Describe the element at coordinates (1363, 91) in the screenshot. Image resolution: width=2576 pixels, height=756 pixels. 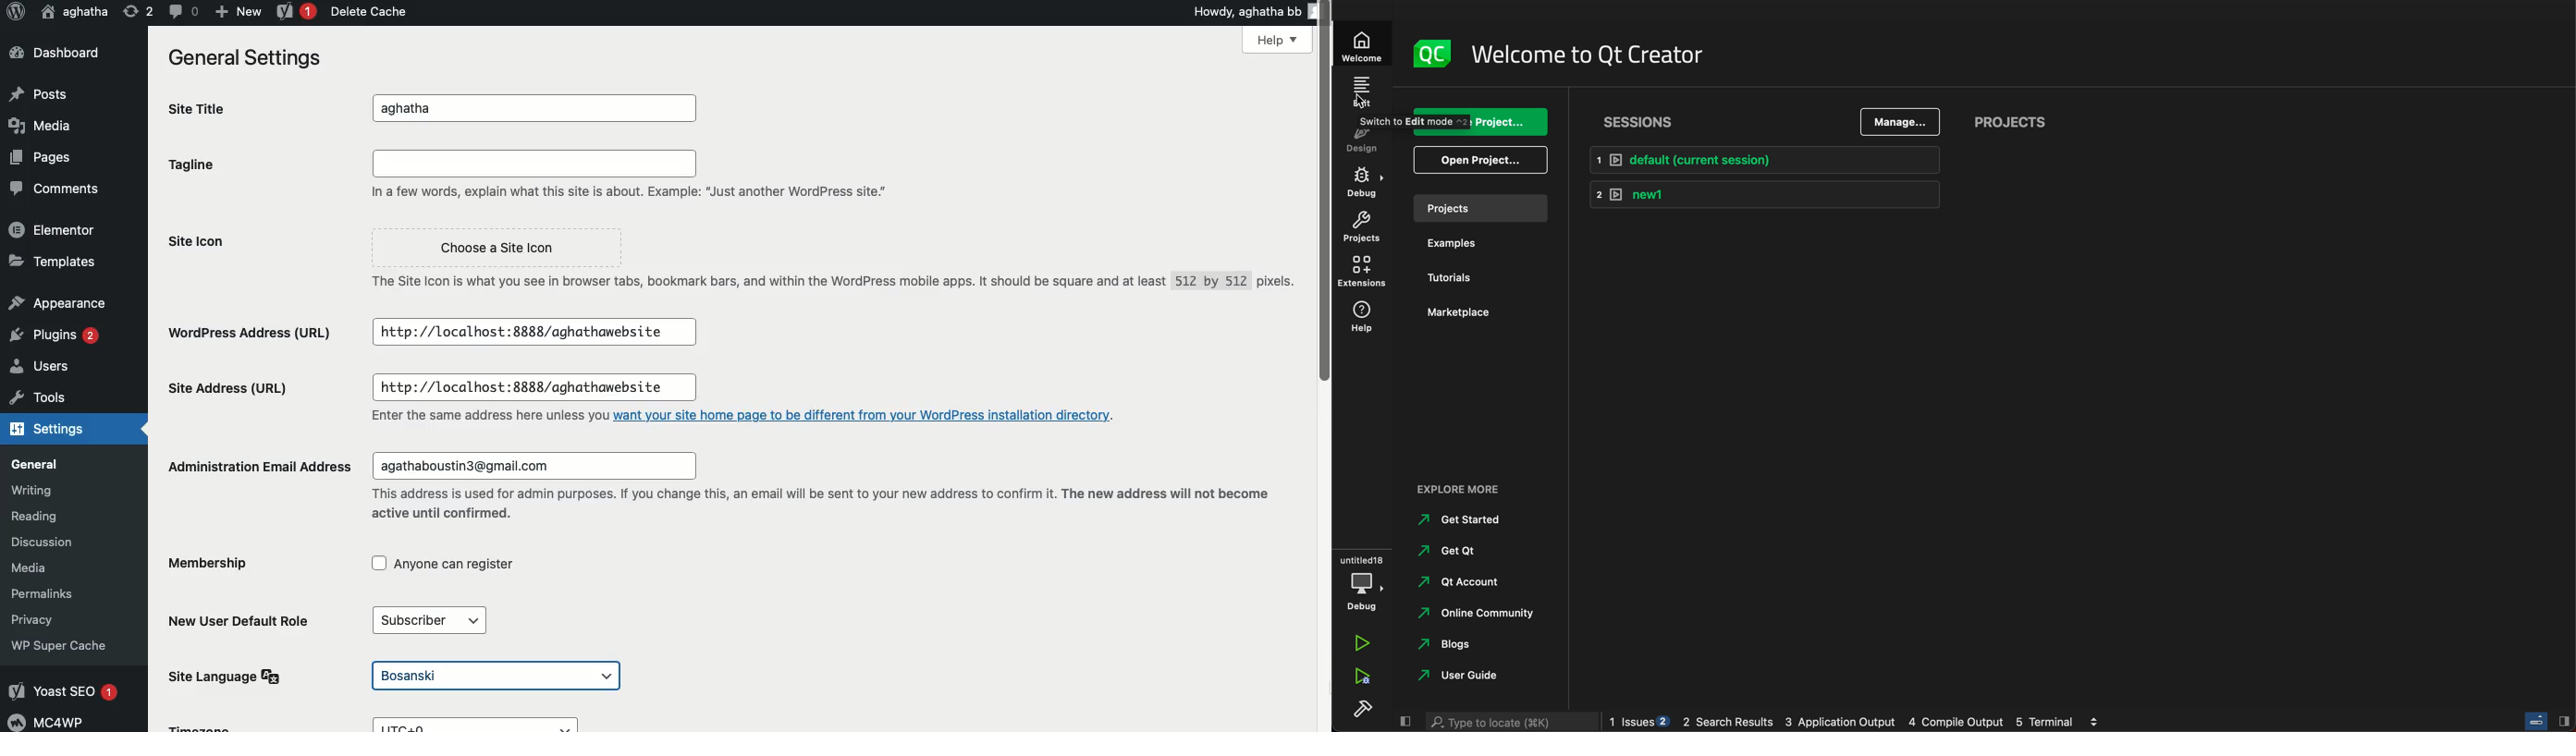
I see `ediT` at that location.